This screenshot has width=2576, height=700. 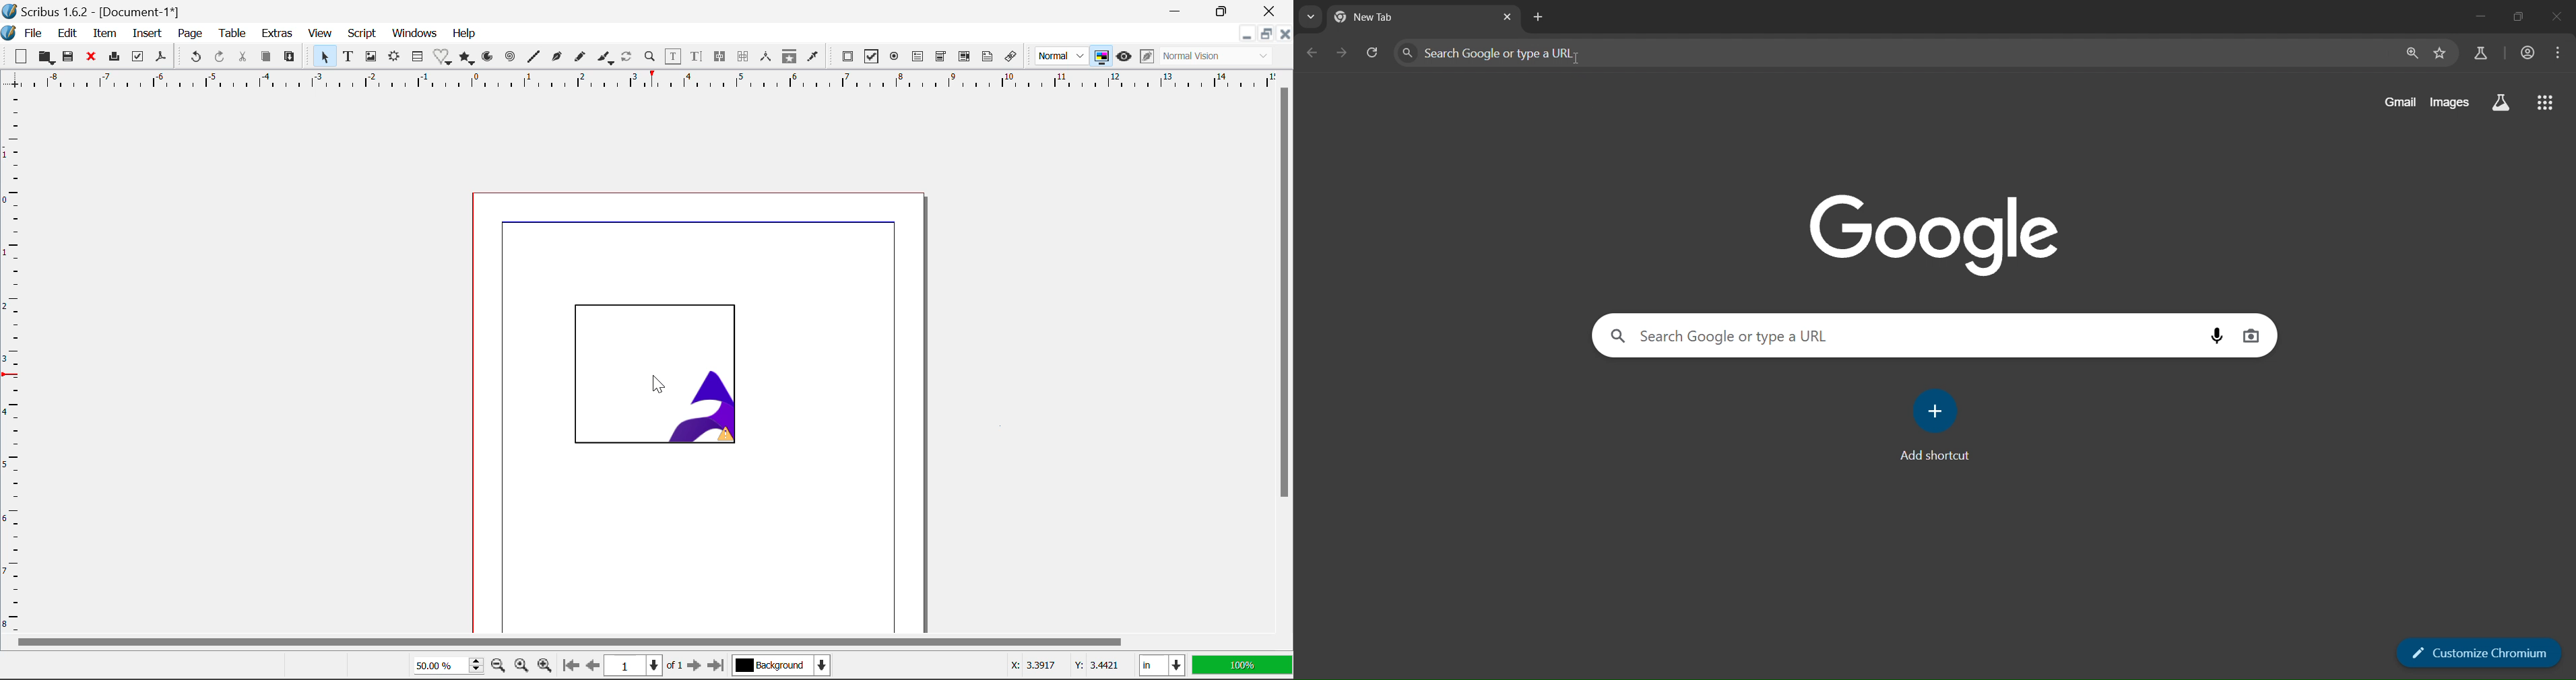 I want to click on Windows, so click(x=416, y=32).